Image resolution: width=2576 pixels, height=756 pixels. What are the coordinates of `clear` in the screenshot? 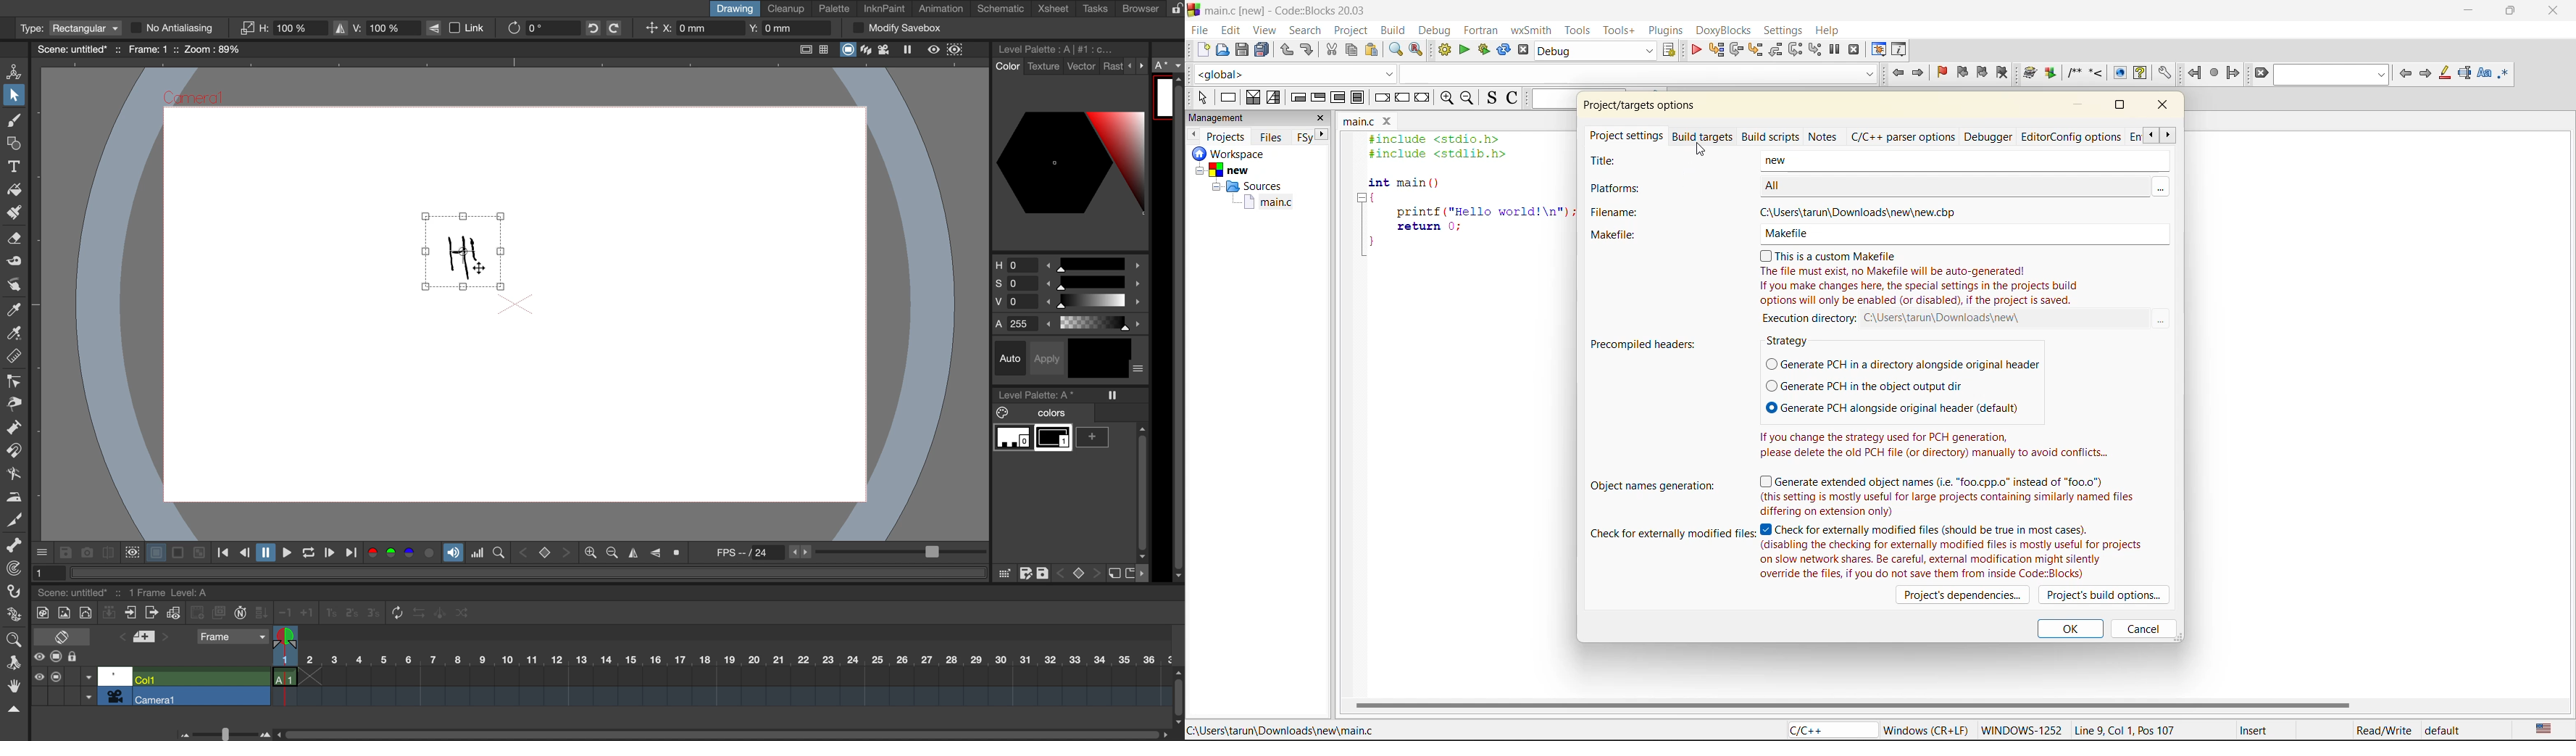 It's located at (2263, 75).